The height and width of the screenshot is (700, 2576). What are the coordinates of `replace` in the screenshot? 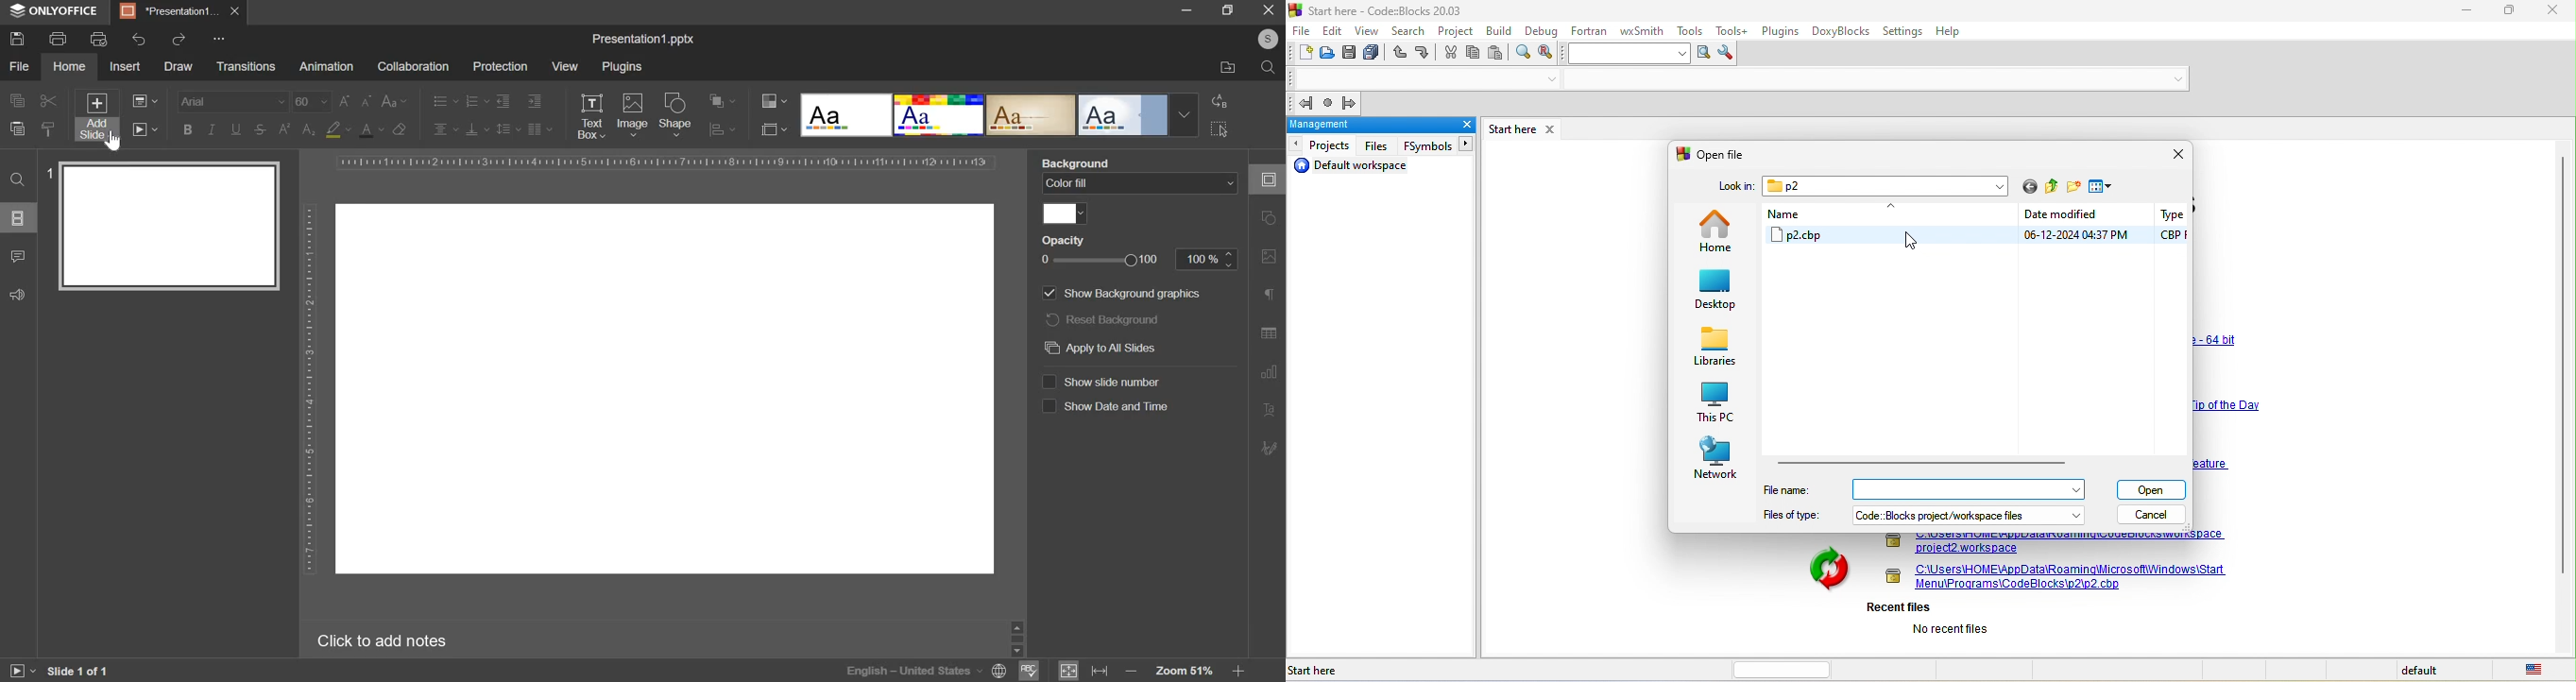 It's located at (1217, 101).